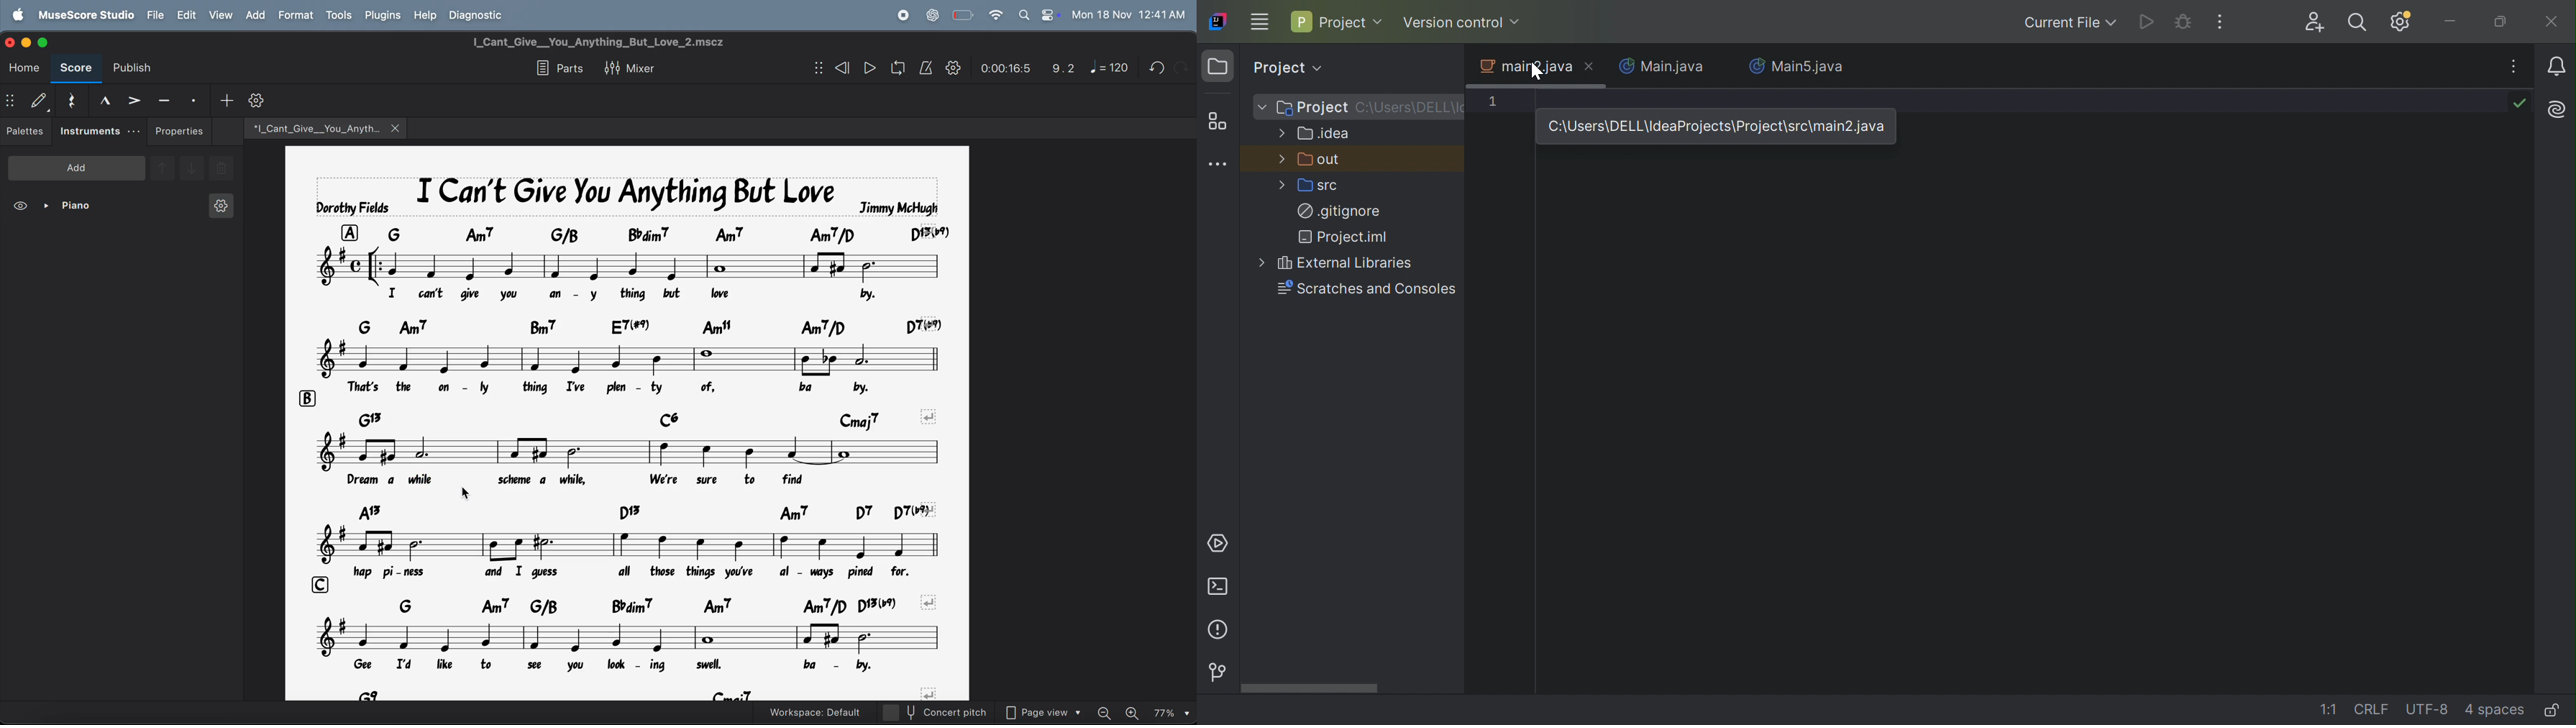 This screenshot has width=2576, height=728. Describe the element at coordinates (596, 40) in the screenshot. I see `page title` at that location.